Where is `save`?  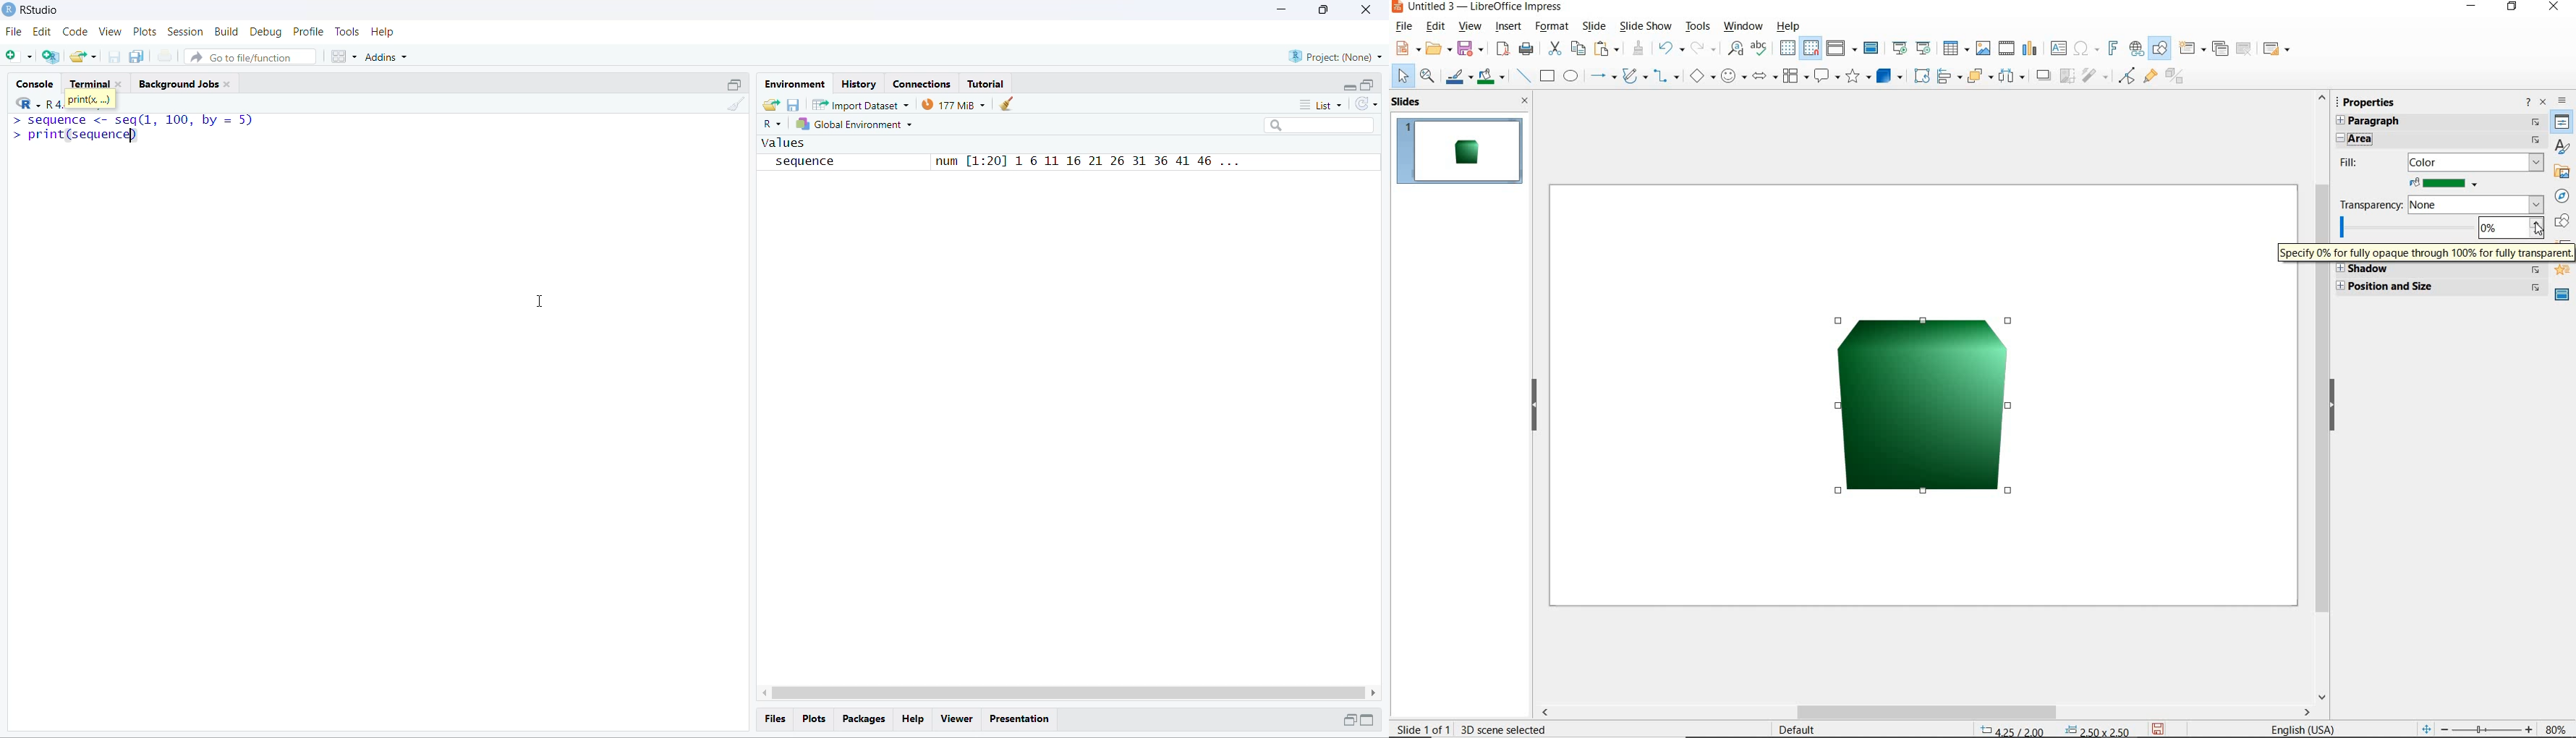
save is located at coordinates (116, 56).